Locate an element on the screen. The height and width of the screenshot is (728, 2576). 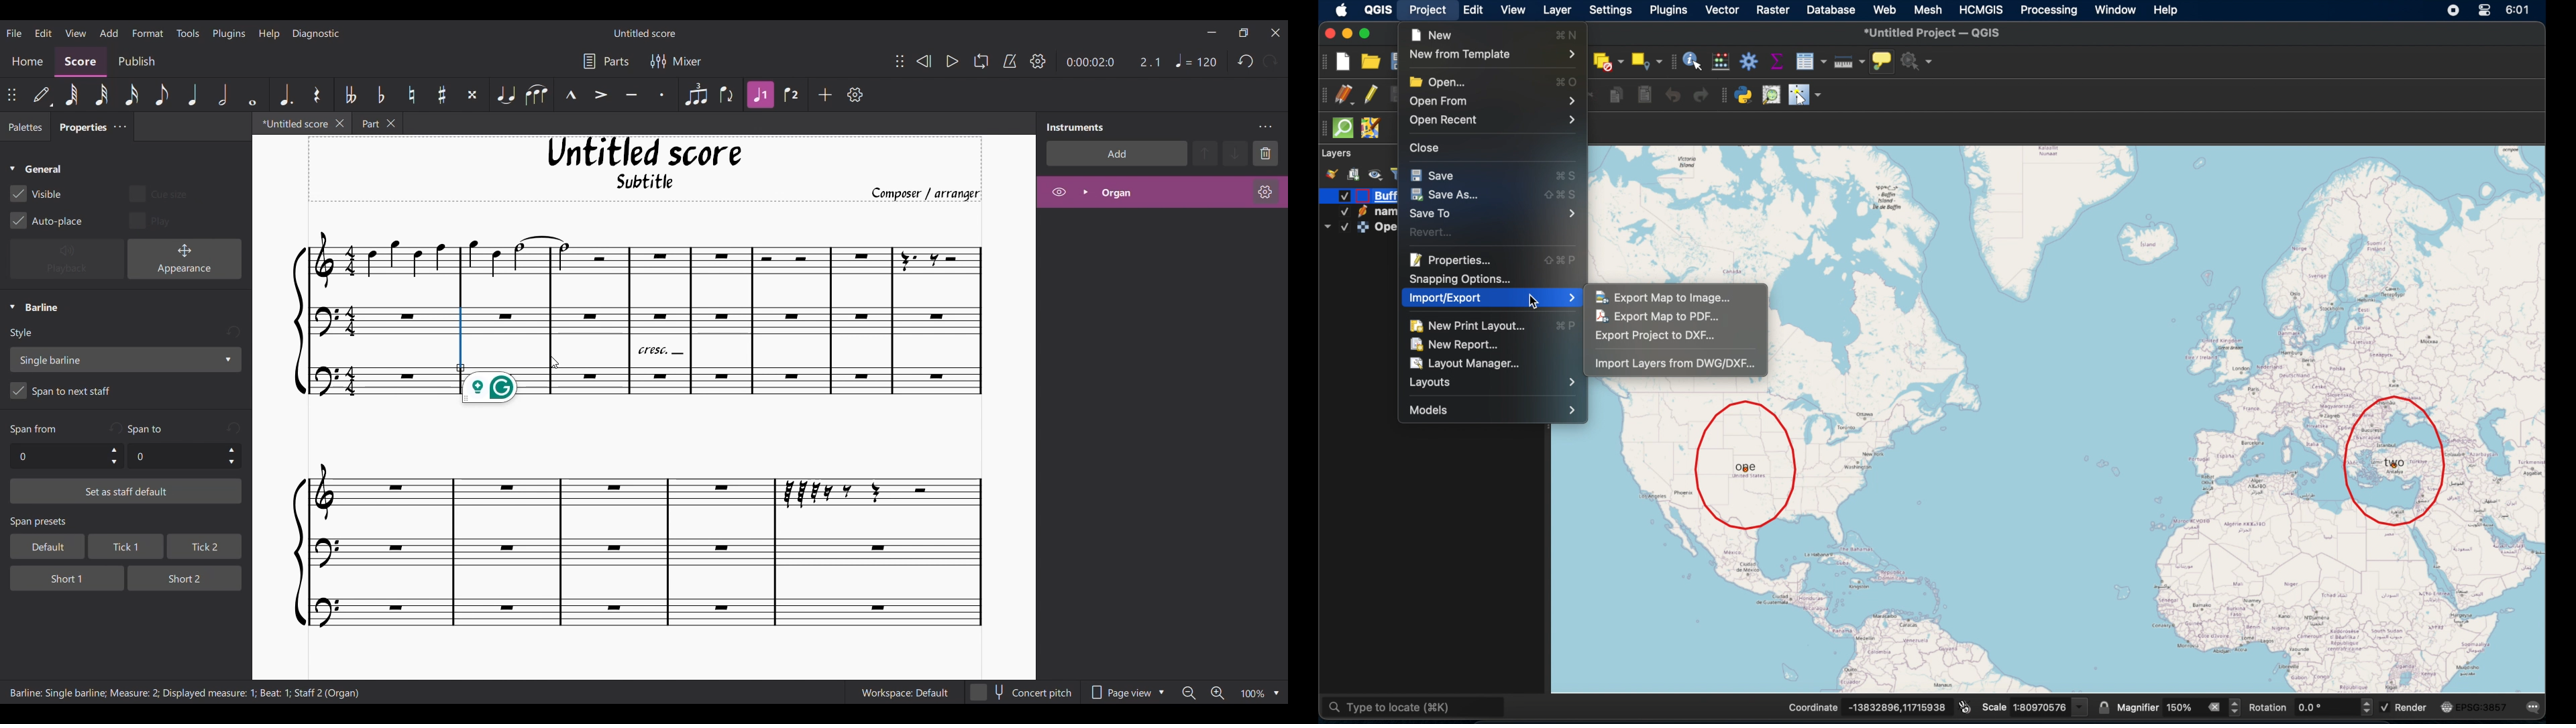
Increase/Decrease Span to is located at coordinates (231, 457).